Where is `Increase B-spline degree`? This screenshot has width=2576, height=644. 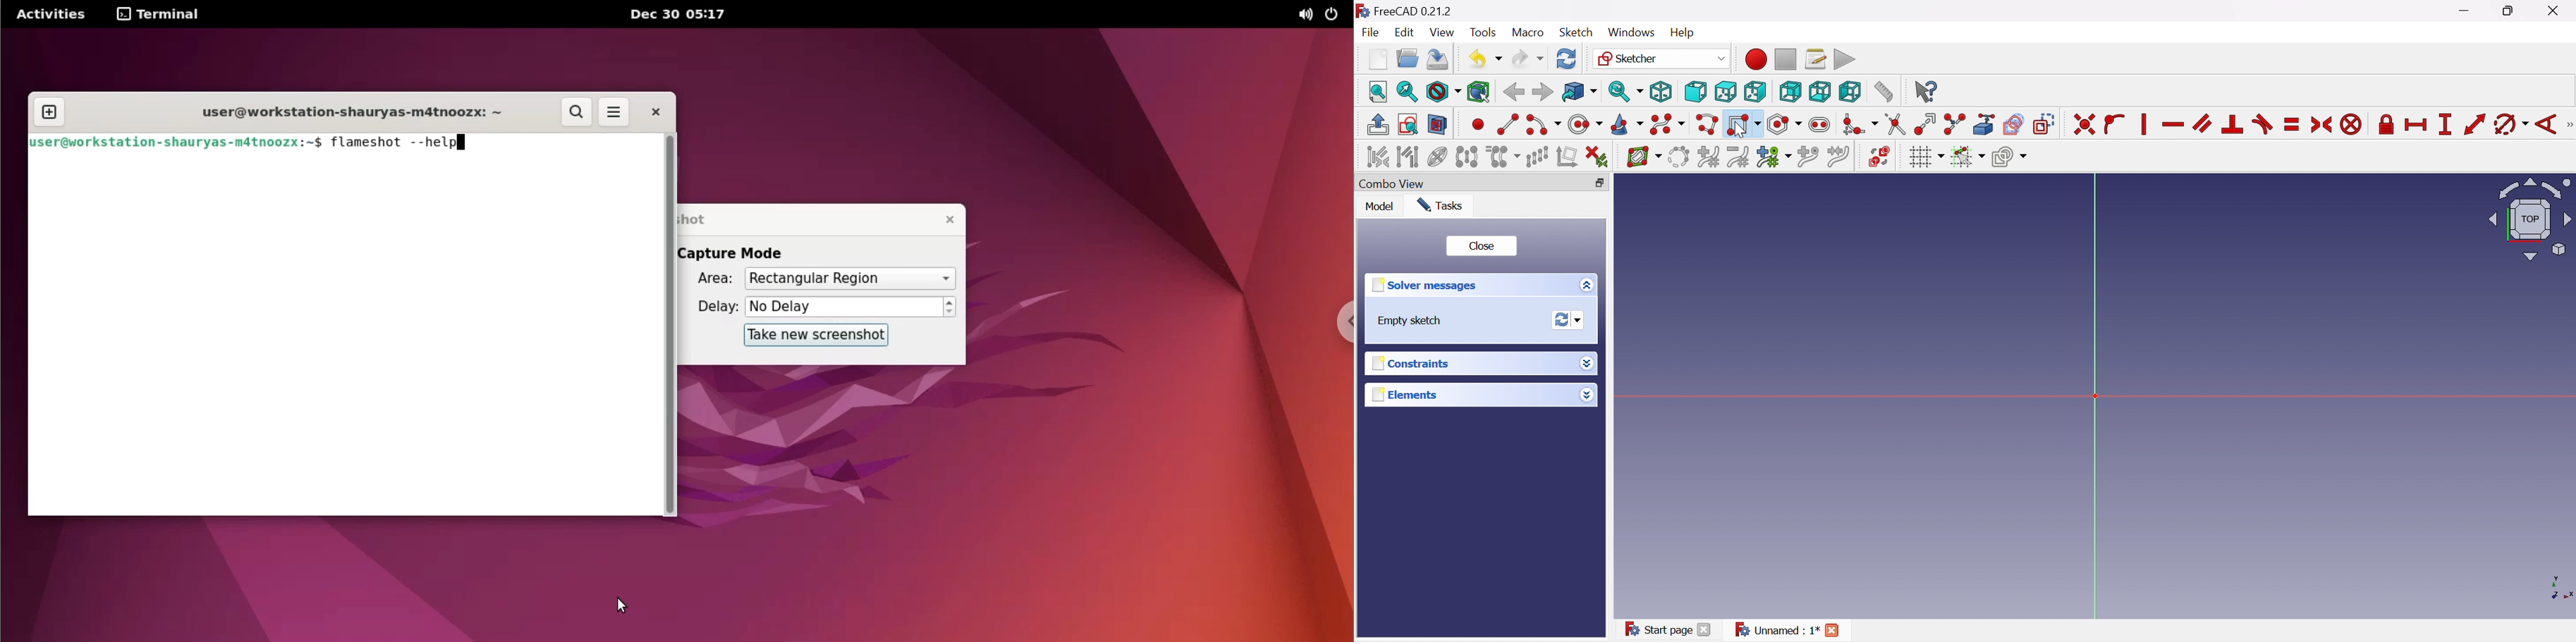 Increase B-spline degree is located at coordinates (1709, 155).